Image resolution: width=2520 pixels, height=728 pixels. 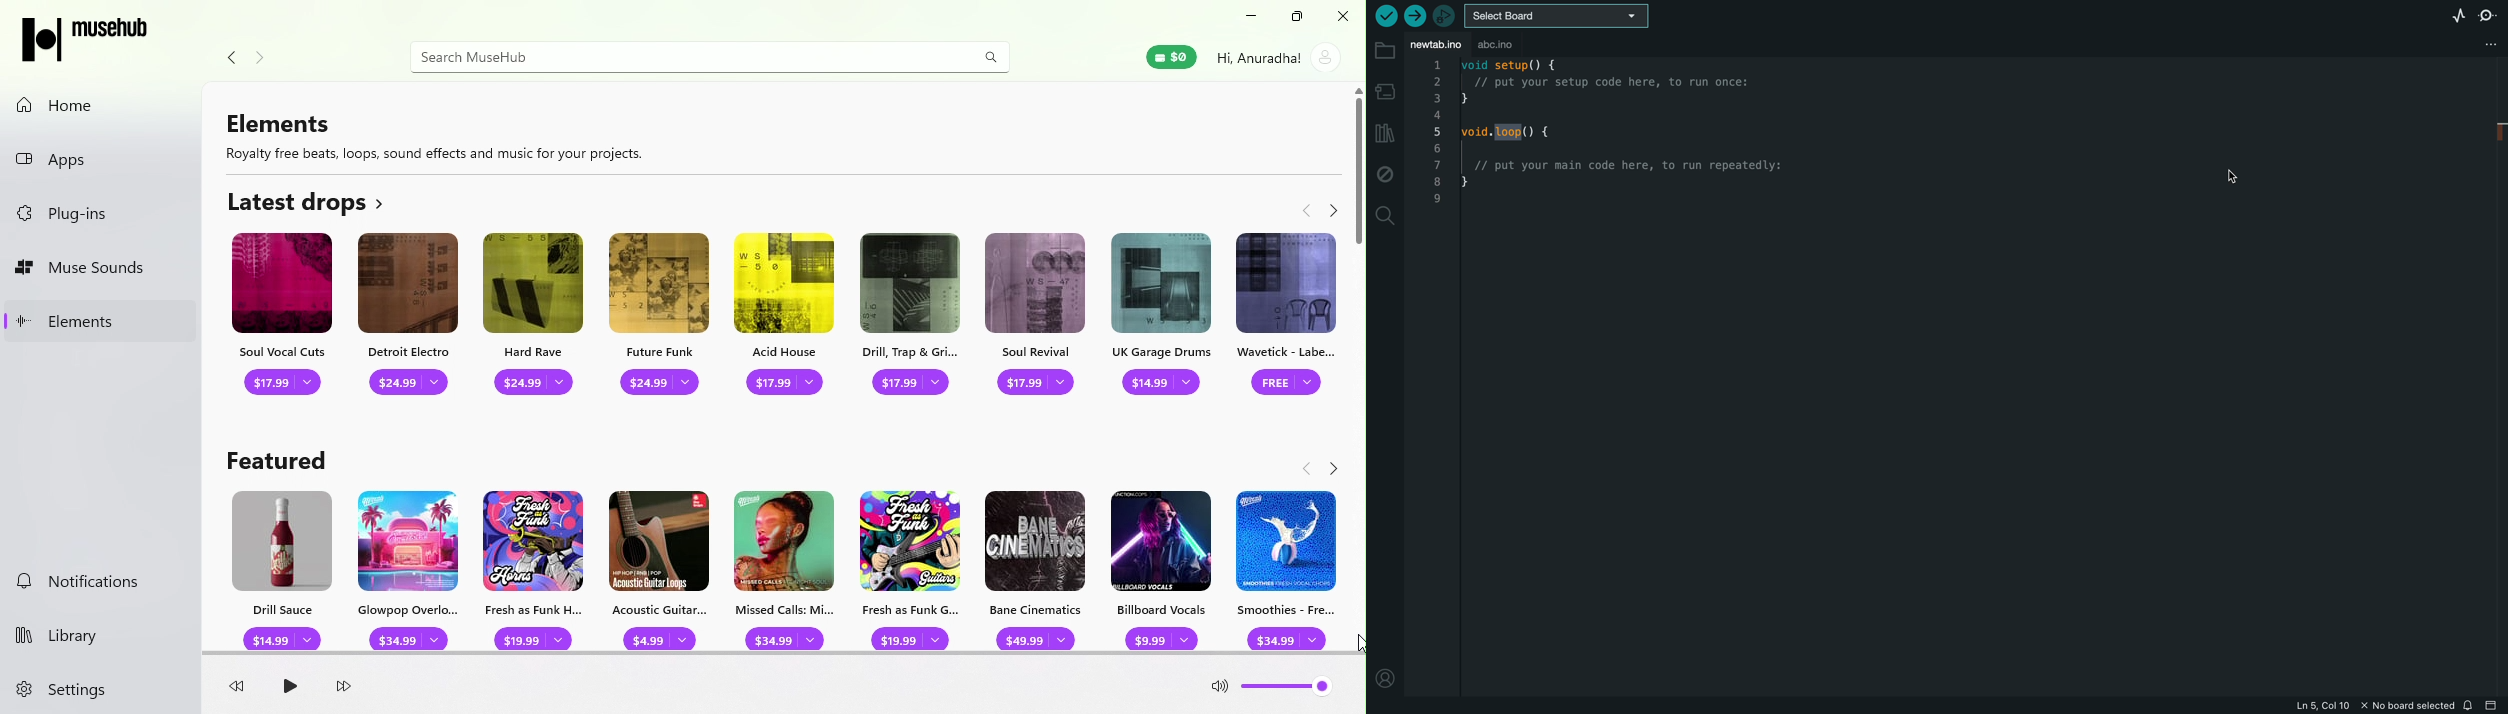 What do you see at coordinates (102, 320) in the screenshot?
I see `Elements` at bounding box center [102, 320].